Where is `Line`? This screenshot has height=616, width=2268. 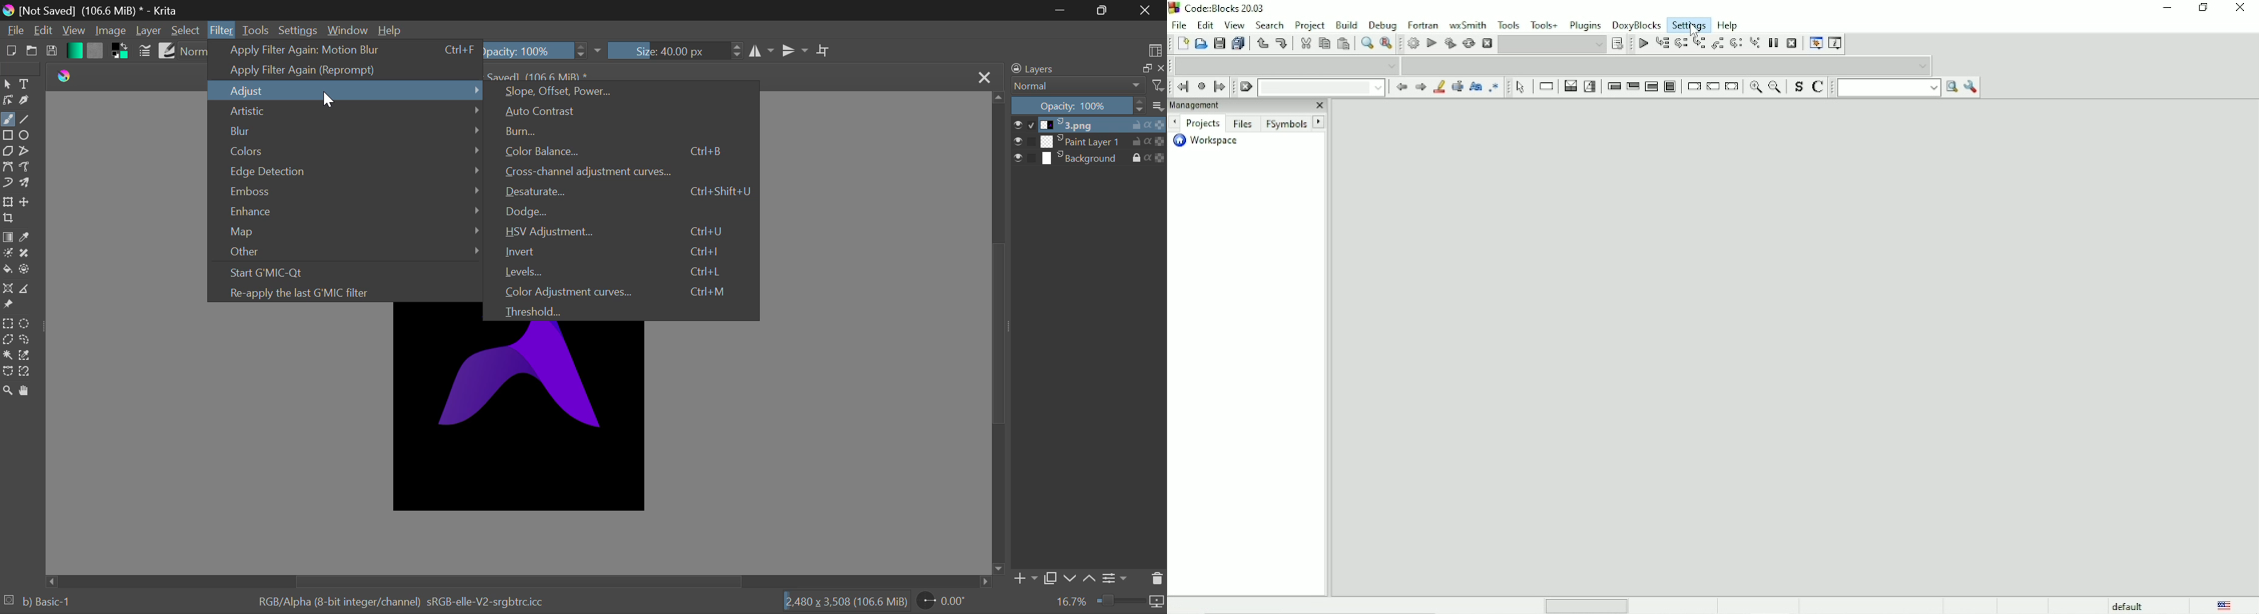
Line is located at coordinates (27, 120).